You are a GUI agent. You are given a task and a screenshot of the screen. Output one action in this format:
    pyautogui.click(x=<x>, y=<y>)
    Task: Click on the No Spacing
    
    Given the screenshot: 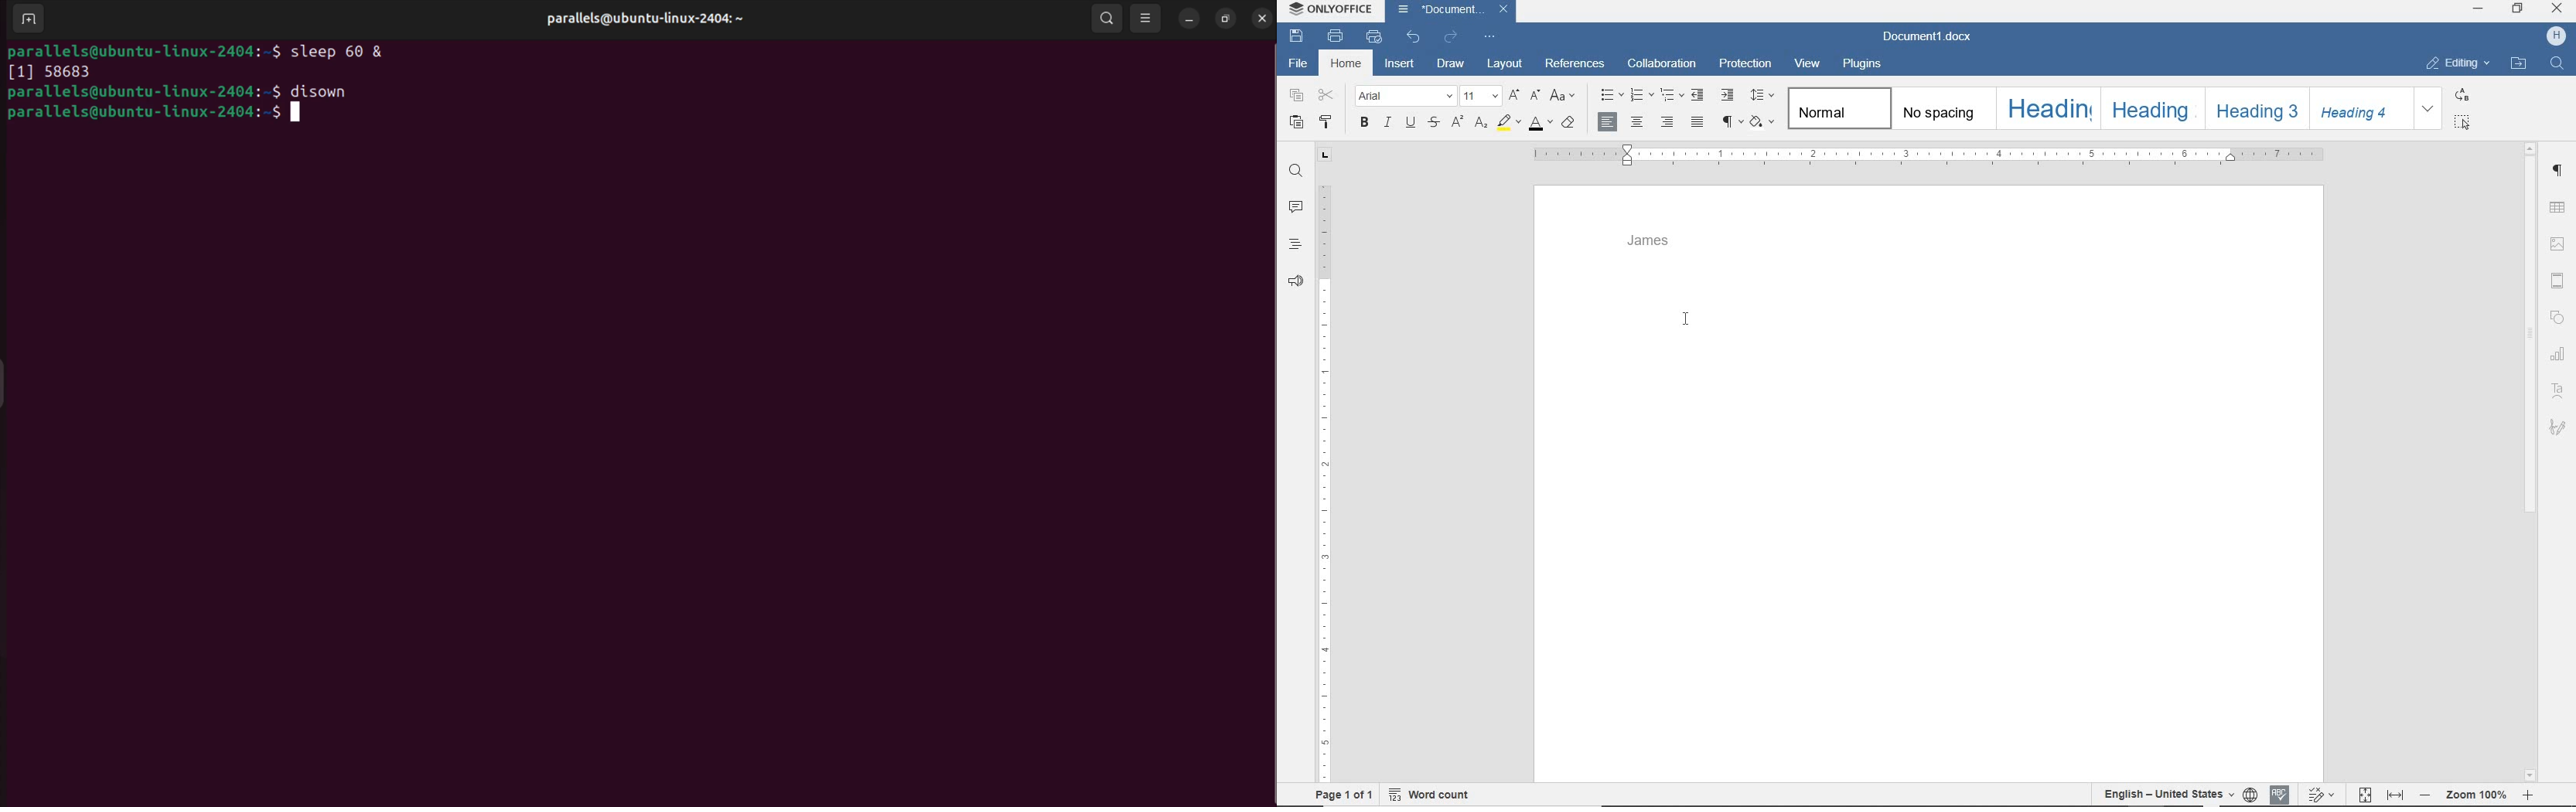 What is the action you would take?
    pyautogui.click(x=1941, y=110)
    